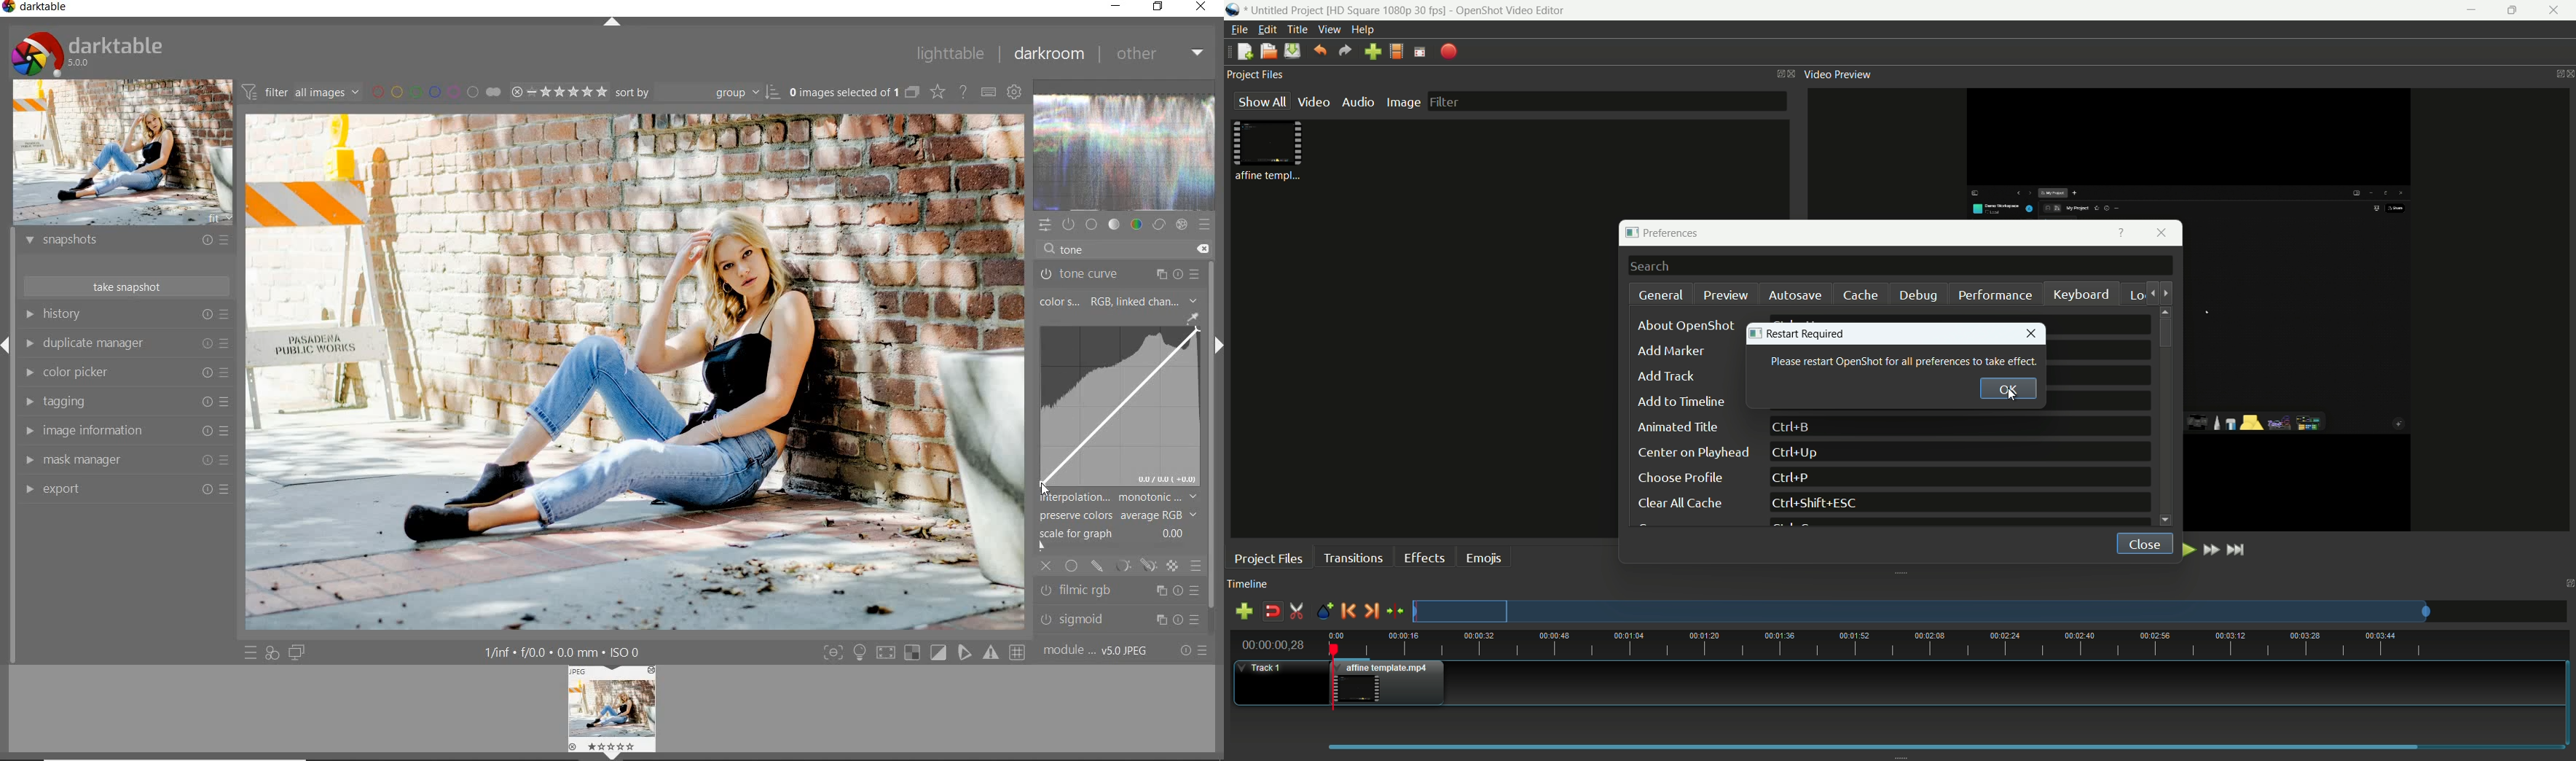 The height and width of the screenshot is (784, 2576). I want to click on minimize, so click(2468, 11).